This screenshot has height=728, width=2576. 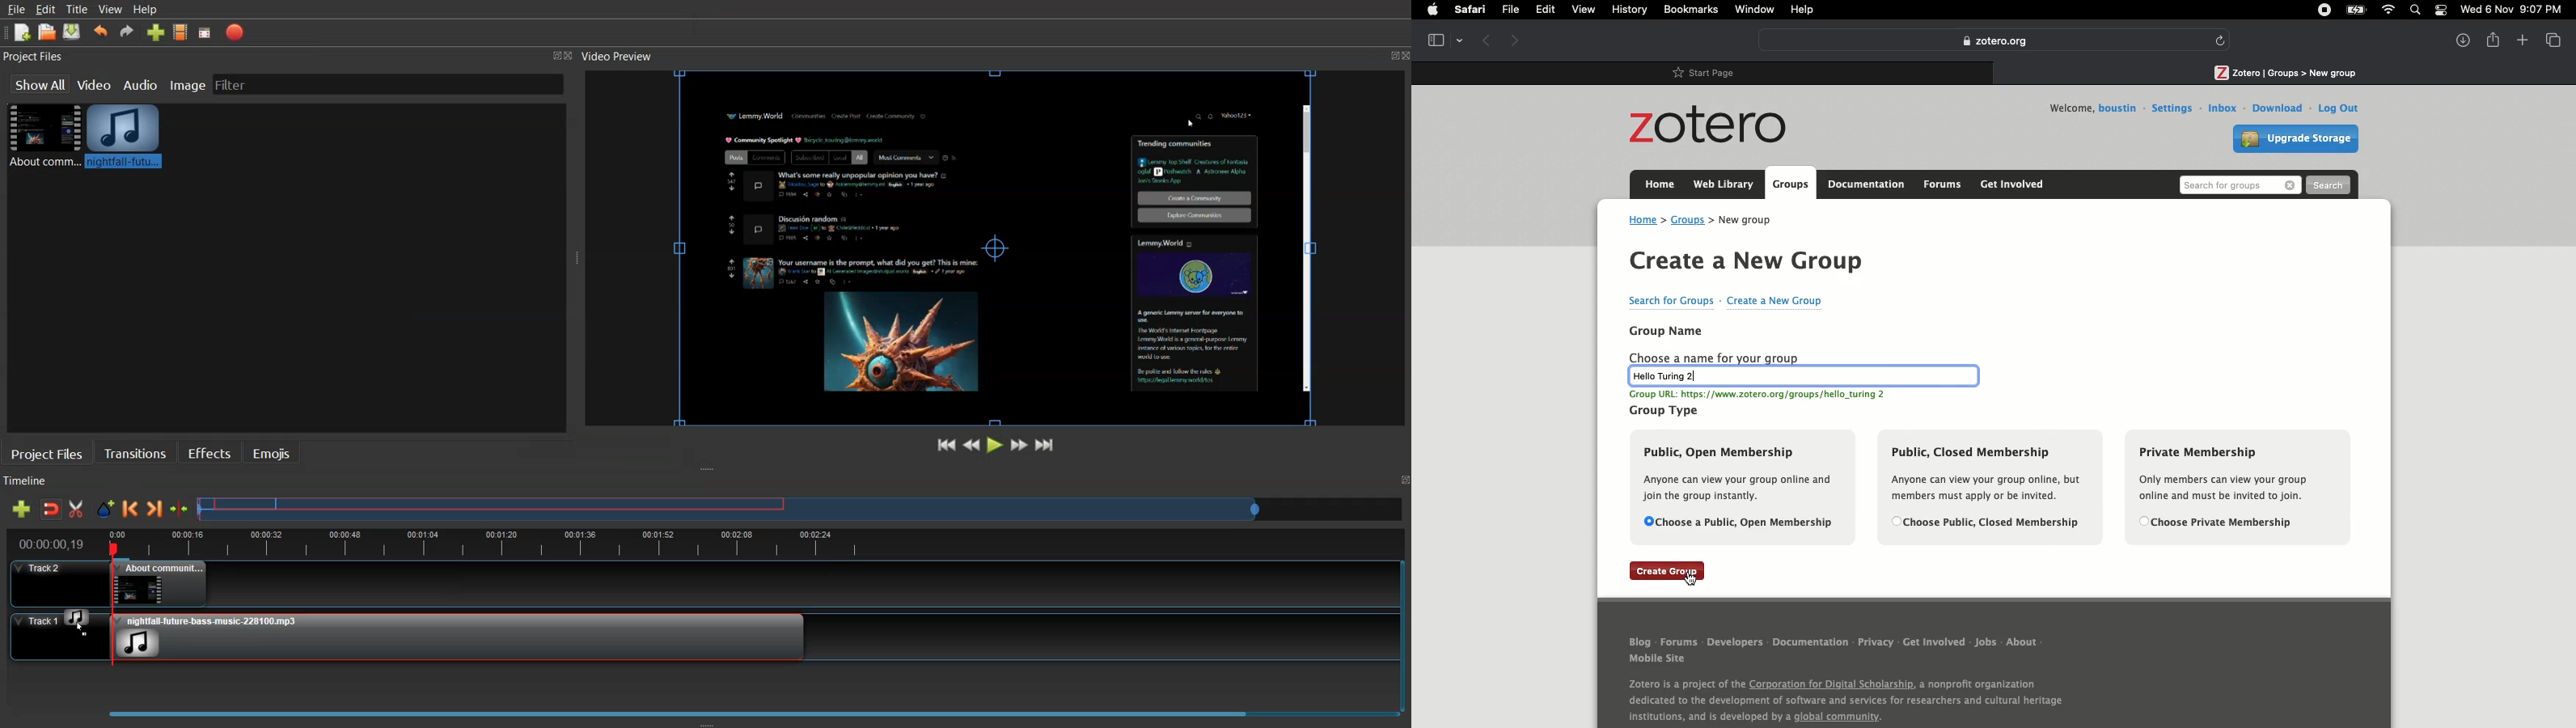 What do you see at coordinates (1666, 330) in the screenshot?
I see `Group name` at bounding box center [1666, 330].